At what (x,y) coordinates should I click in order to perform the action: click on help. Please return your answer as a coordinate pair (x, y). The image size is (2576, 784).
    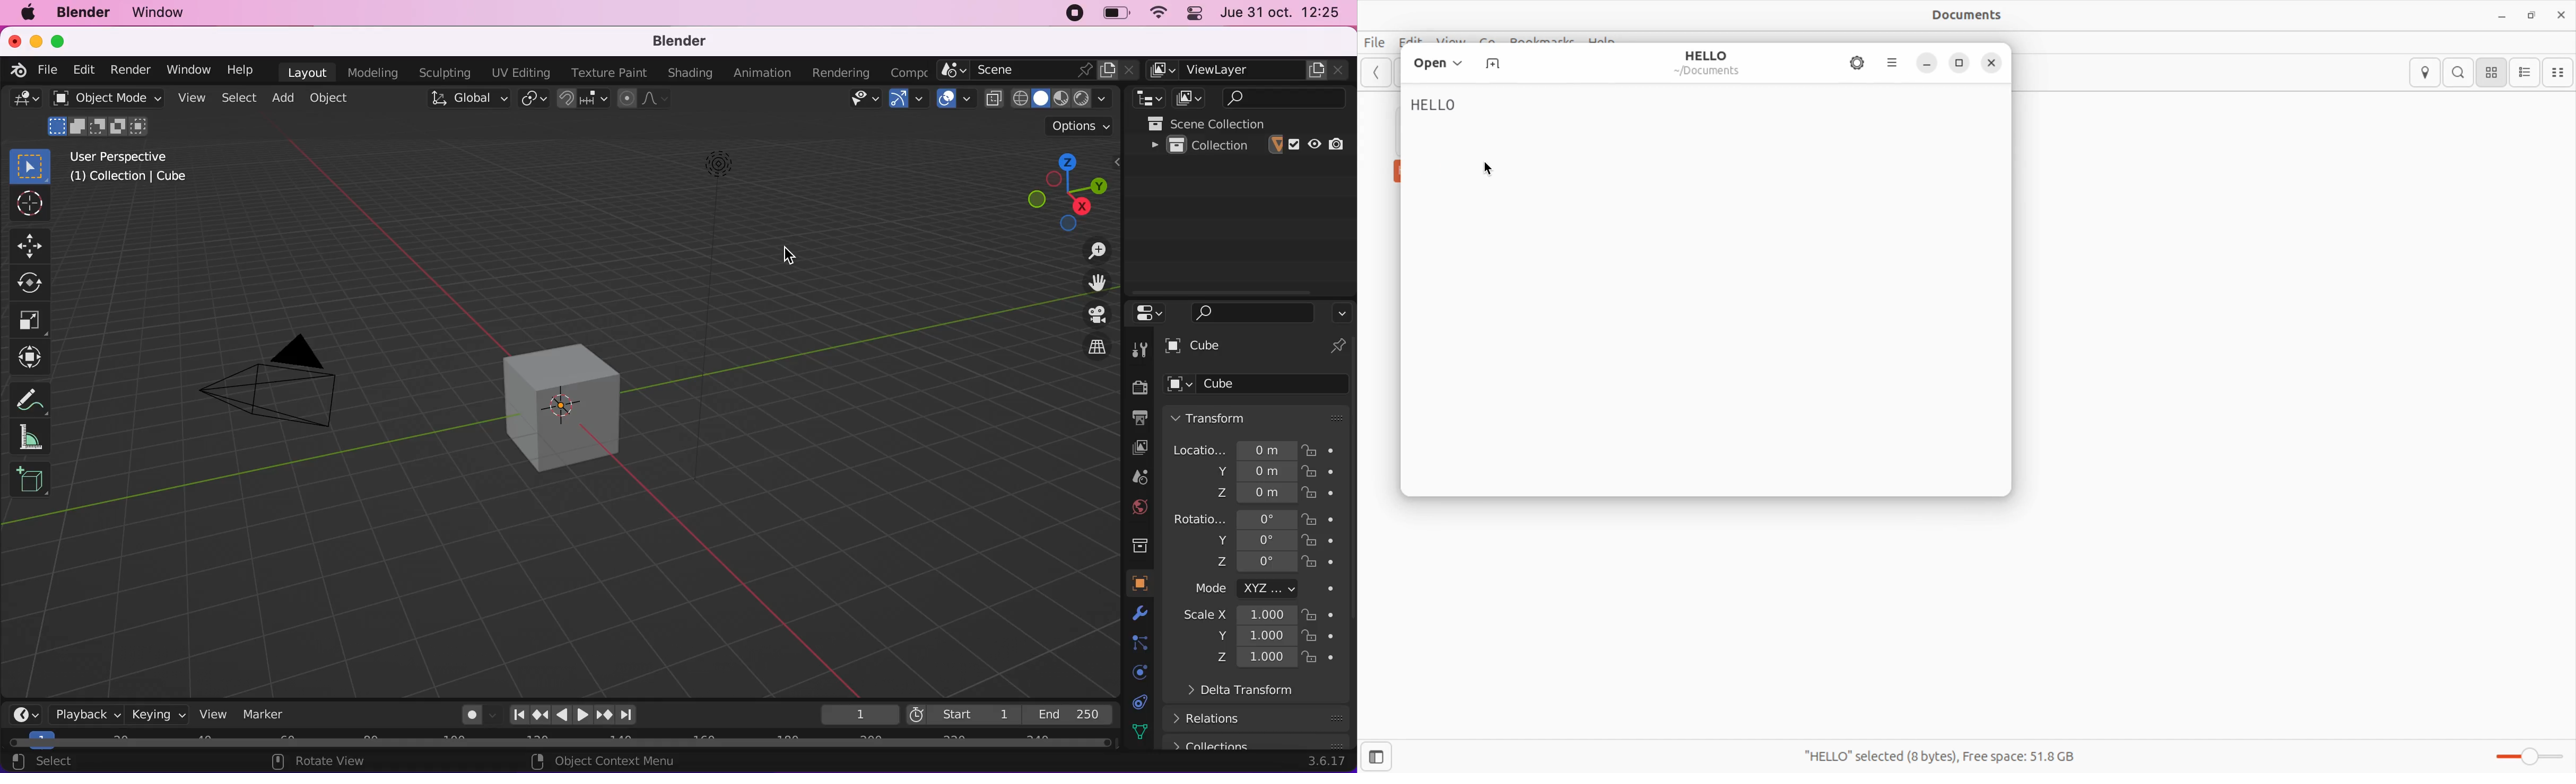
    Looking at the image, I should click on (240, 69).